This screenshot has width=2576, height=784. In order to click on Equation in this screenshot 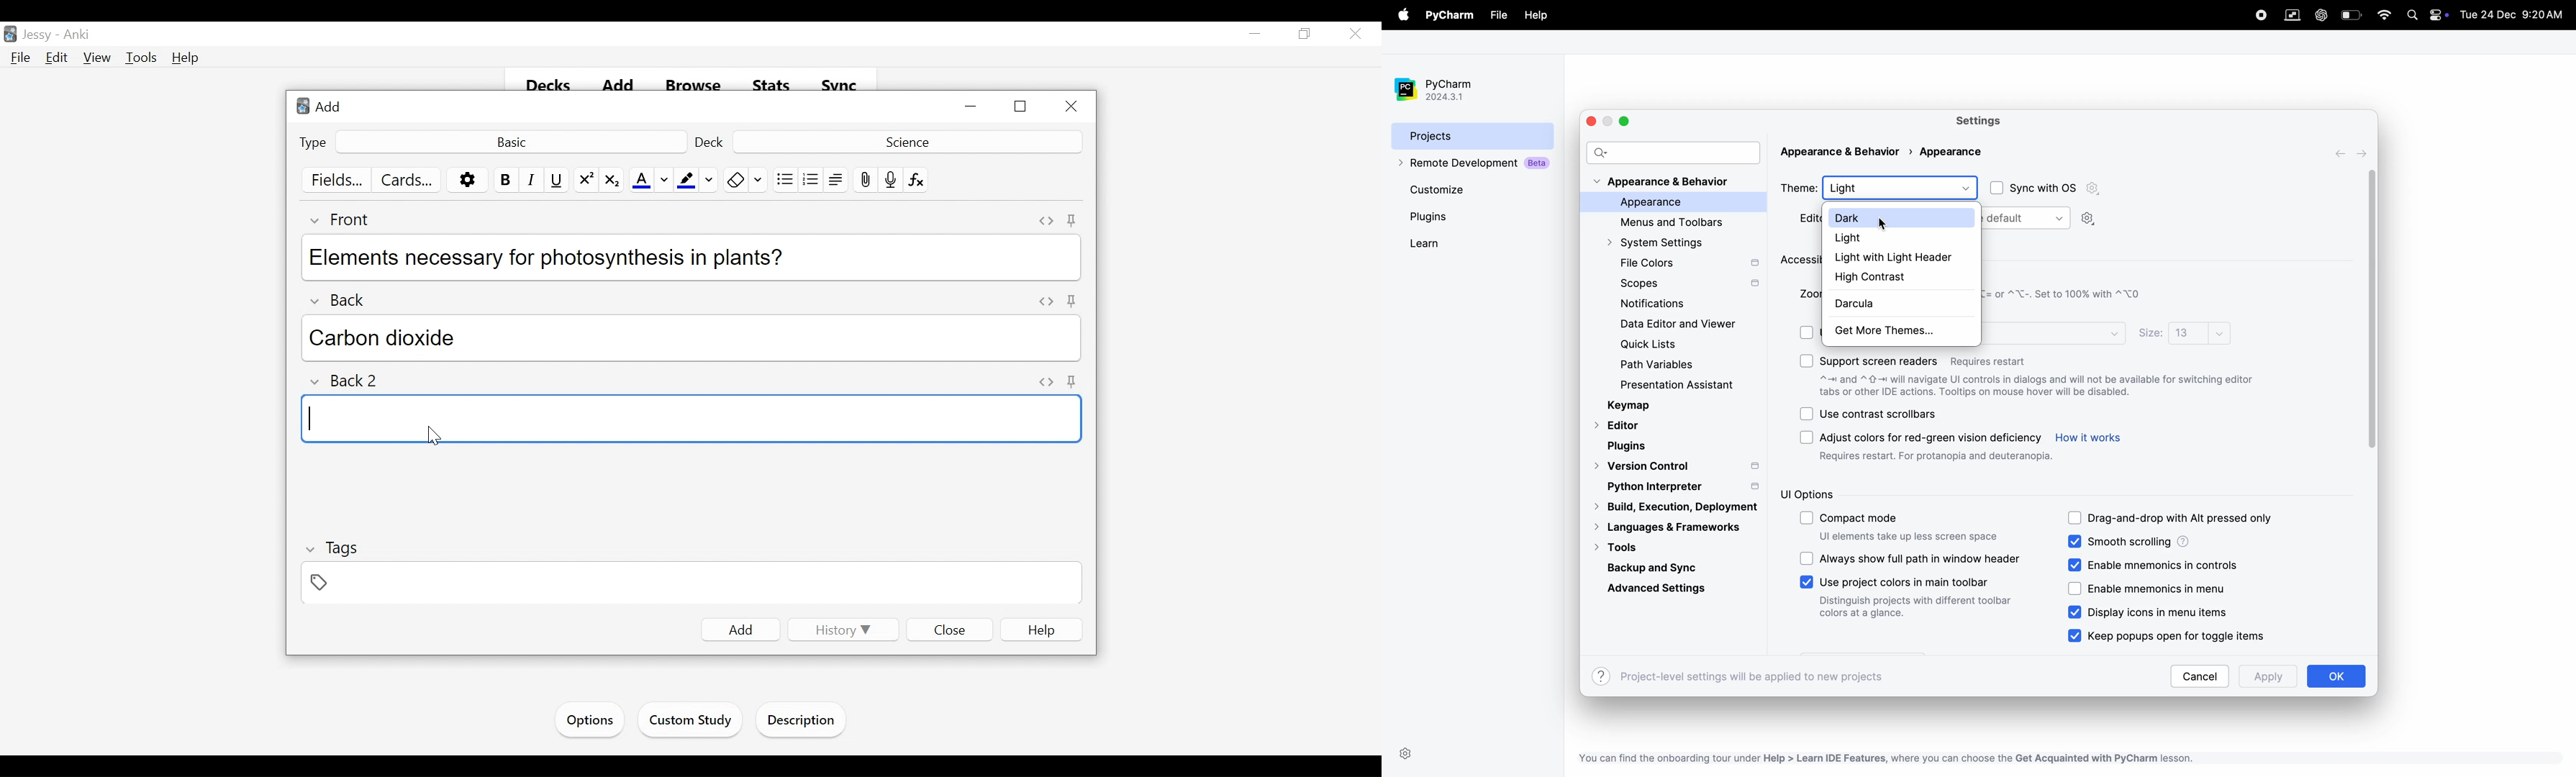, I will do `click(917, 180)`.